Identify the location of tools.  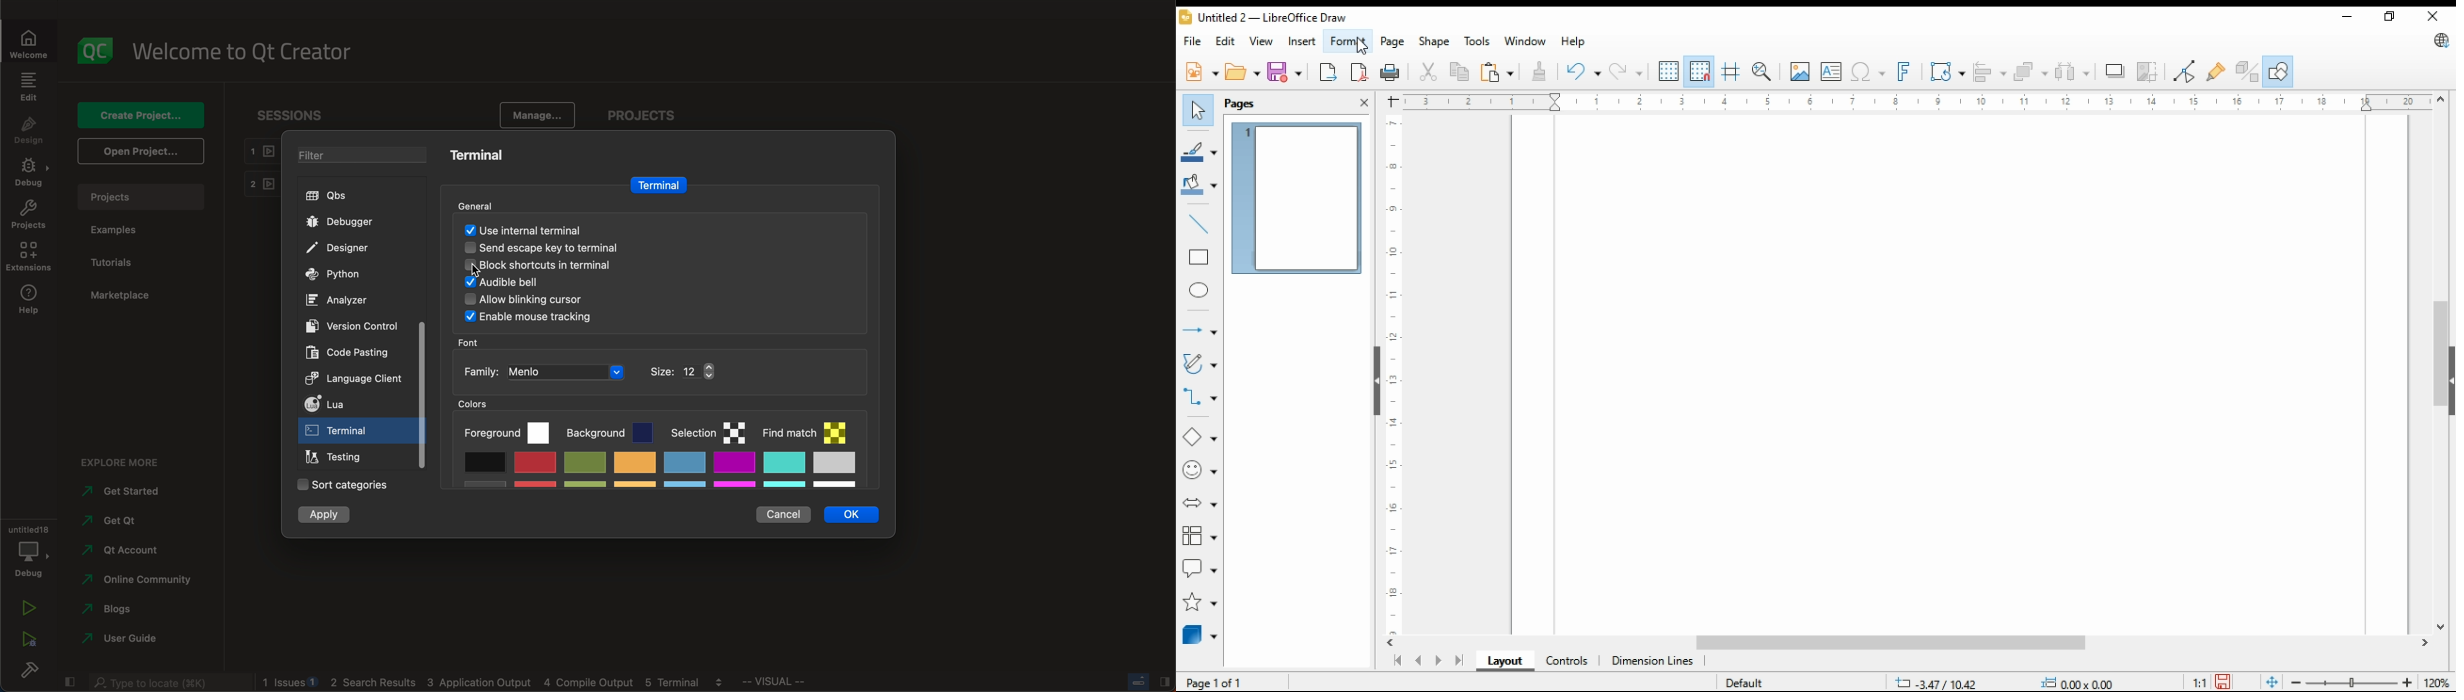
(1476, 41).